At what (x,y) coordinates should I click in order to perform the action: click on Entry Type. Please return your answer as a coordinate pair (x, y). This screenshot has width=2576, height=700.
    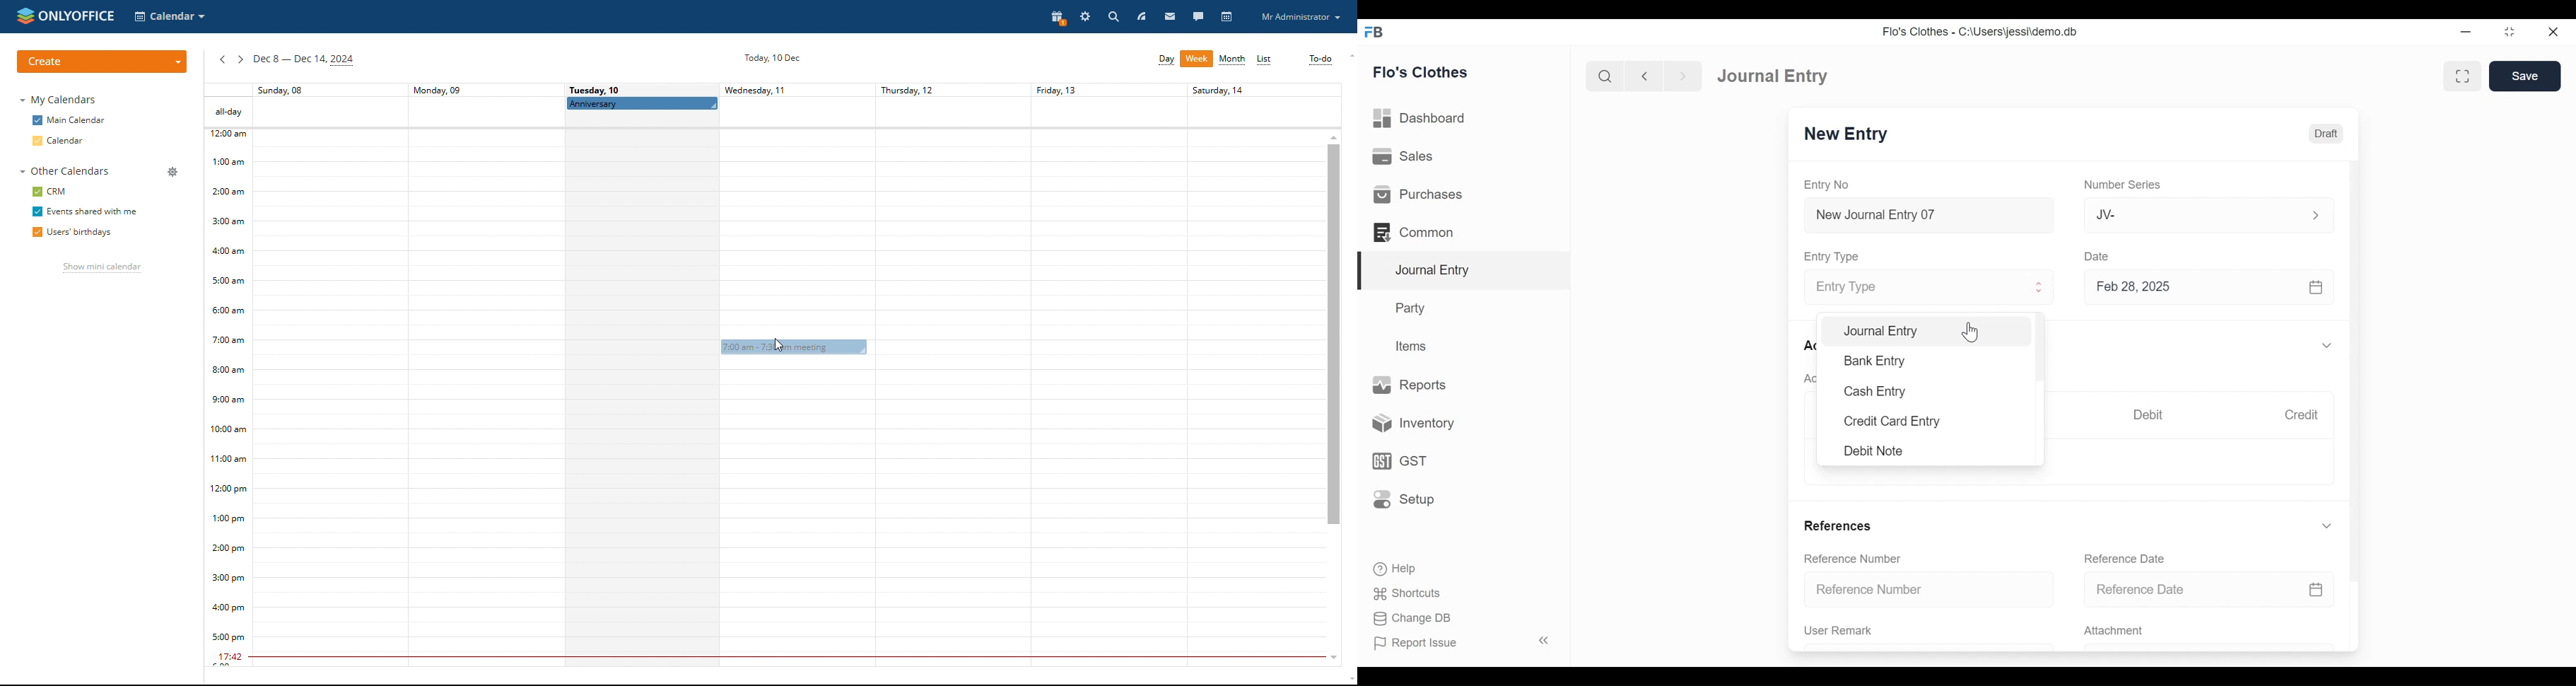
    Looking at the image, I should click on (1835, 257).